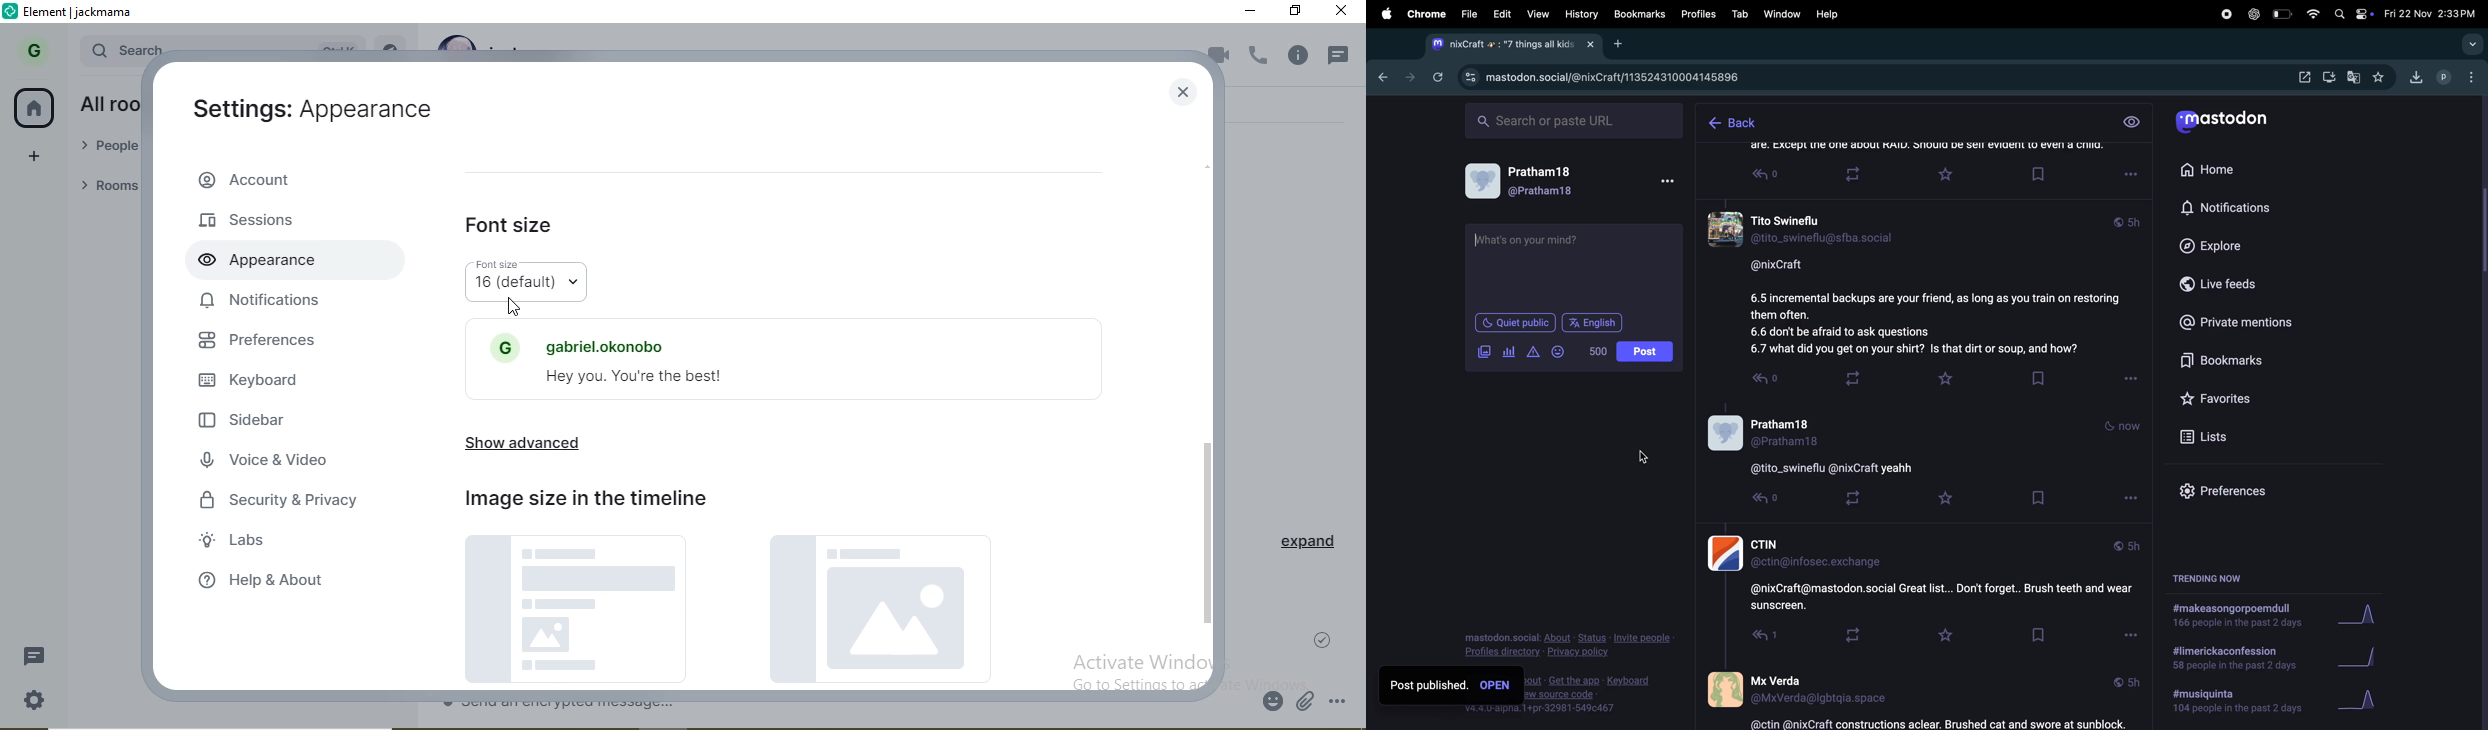 Image resolution: width=2492 pixels, height=756 pixels. I want to click on all rooms, so click(107, 104).